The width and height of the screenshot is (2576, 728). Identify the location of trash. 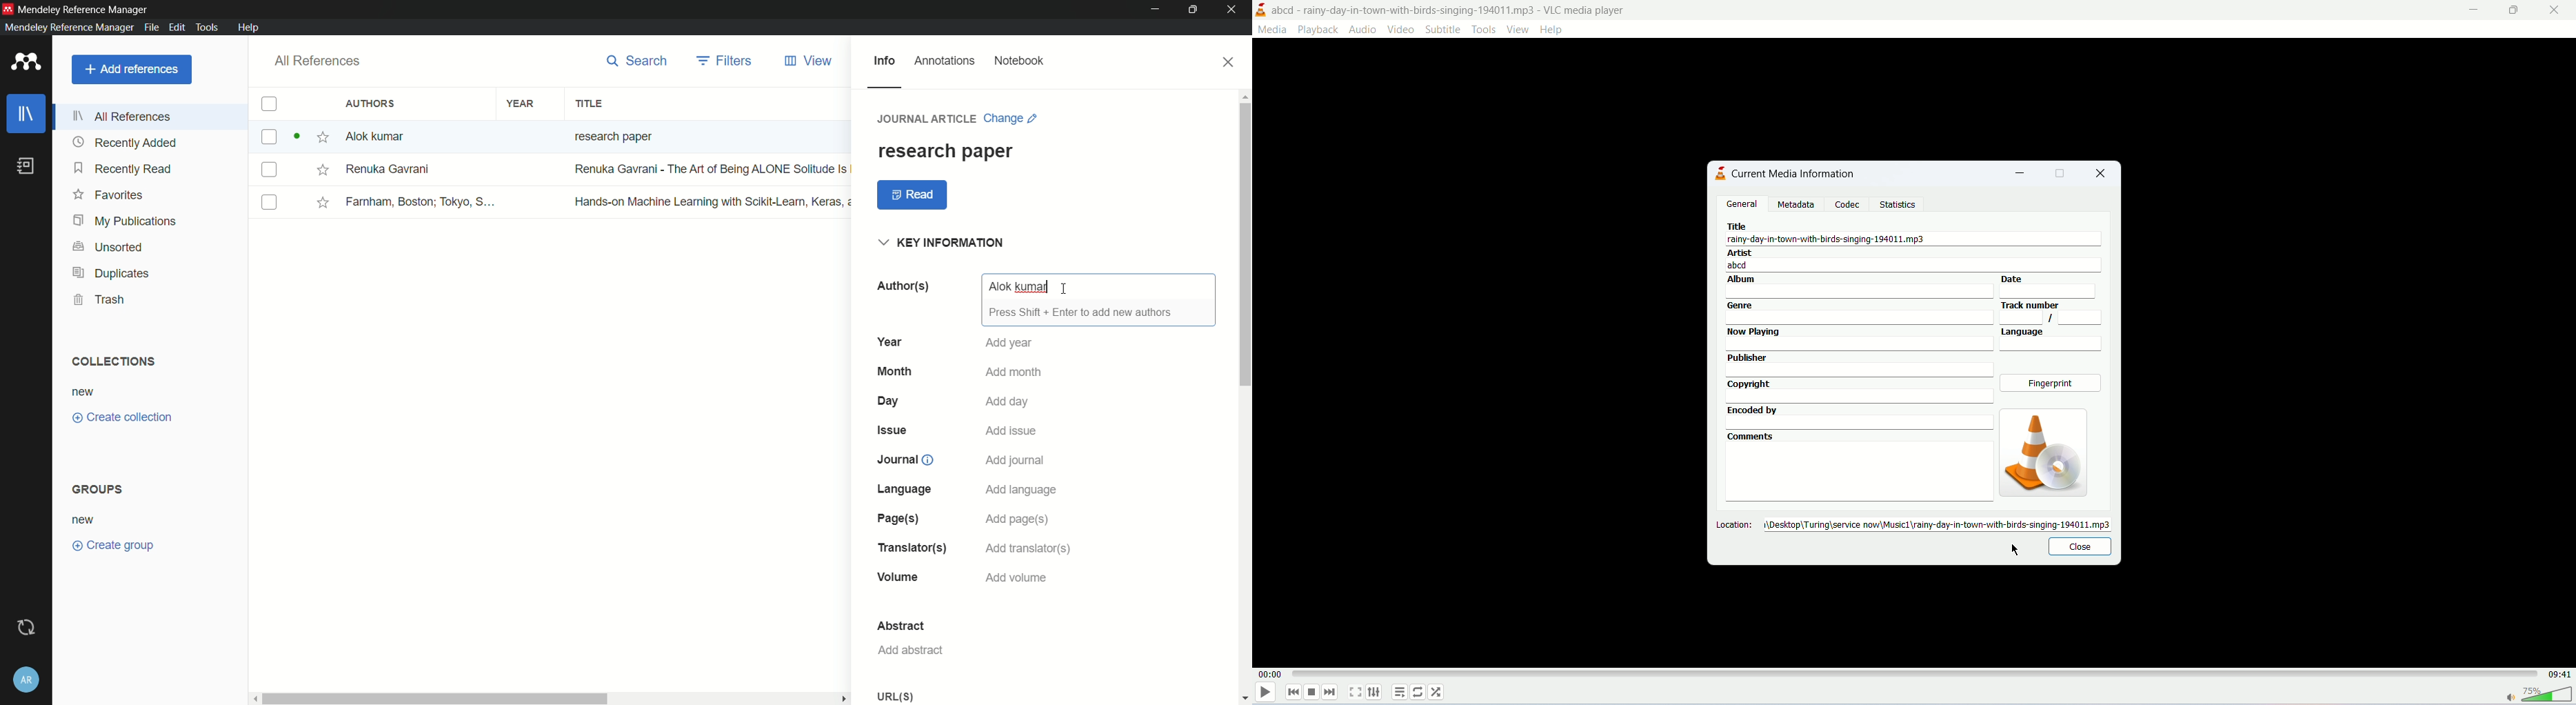
(100, 299).